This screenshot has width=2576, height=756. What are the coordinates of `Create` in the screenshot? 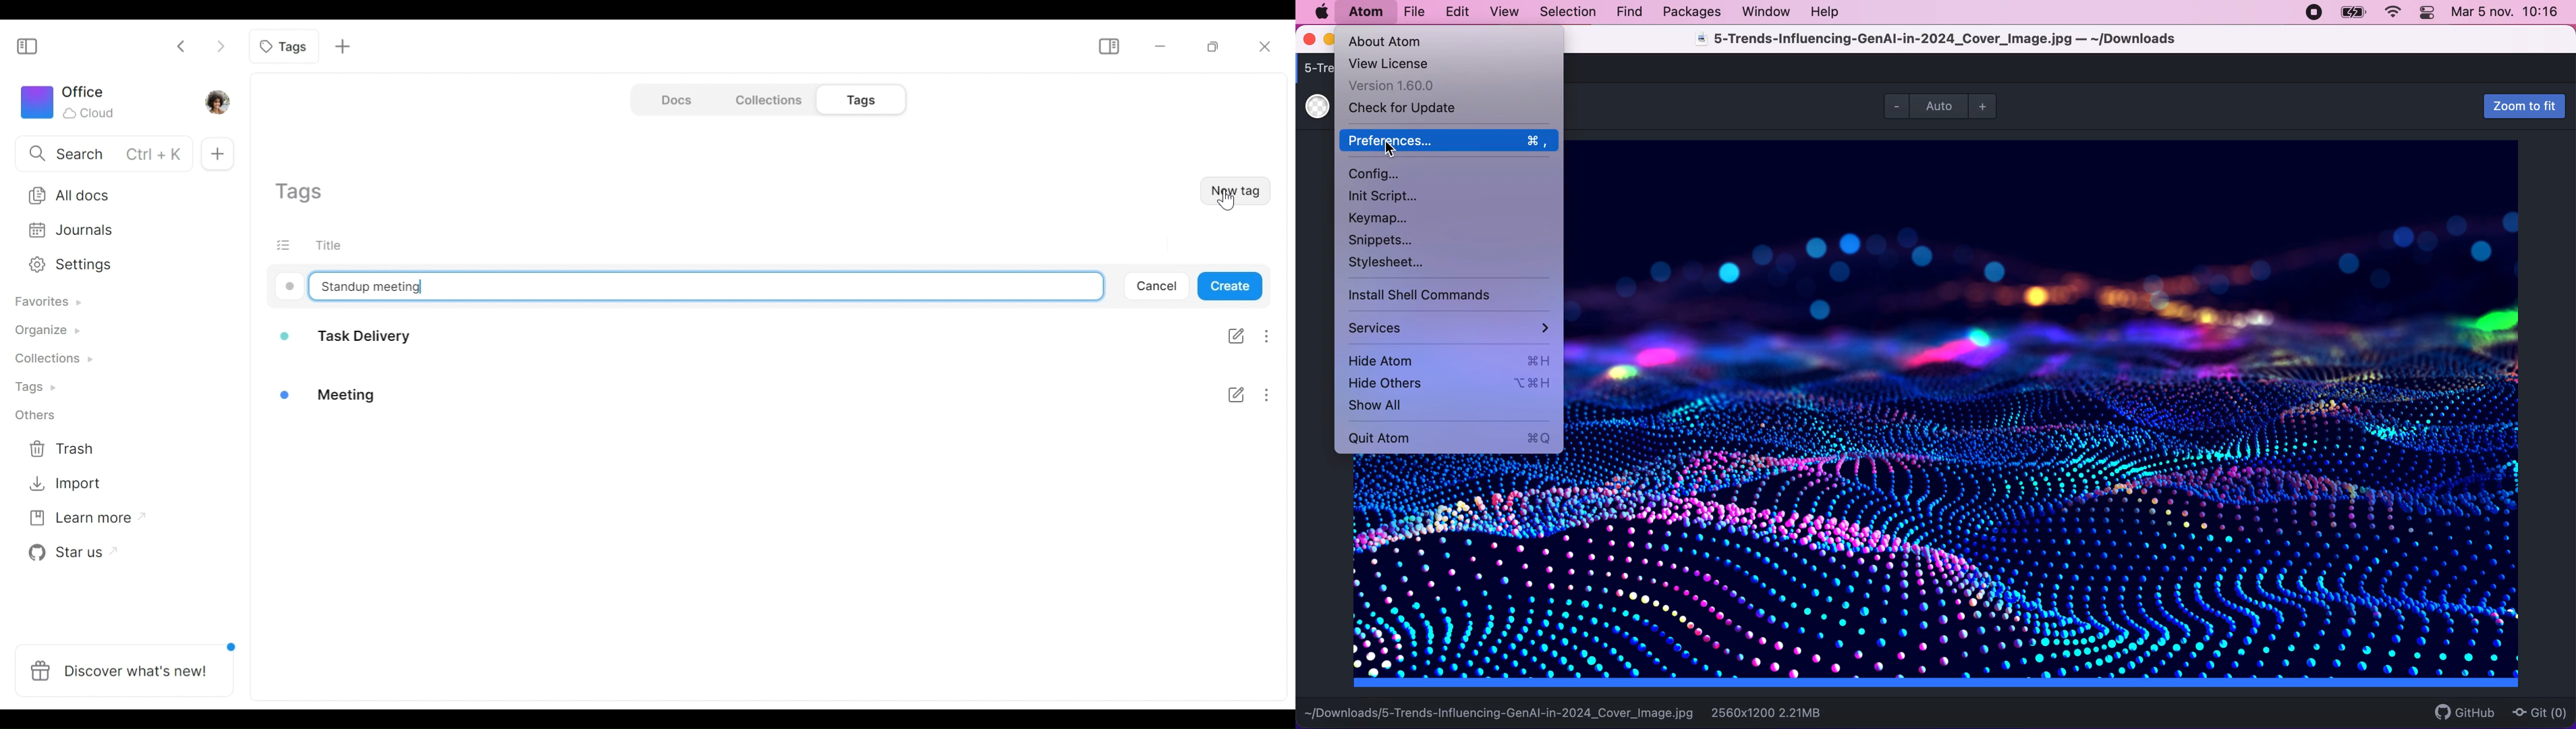 It's located at (1230, 288).